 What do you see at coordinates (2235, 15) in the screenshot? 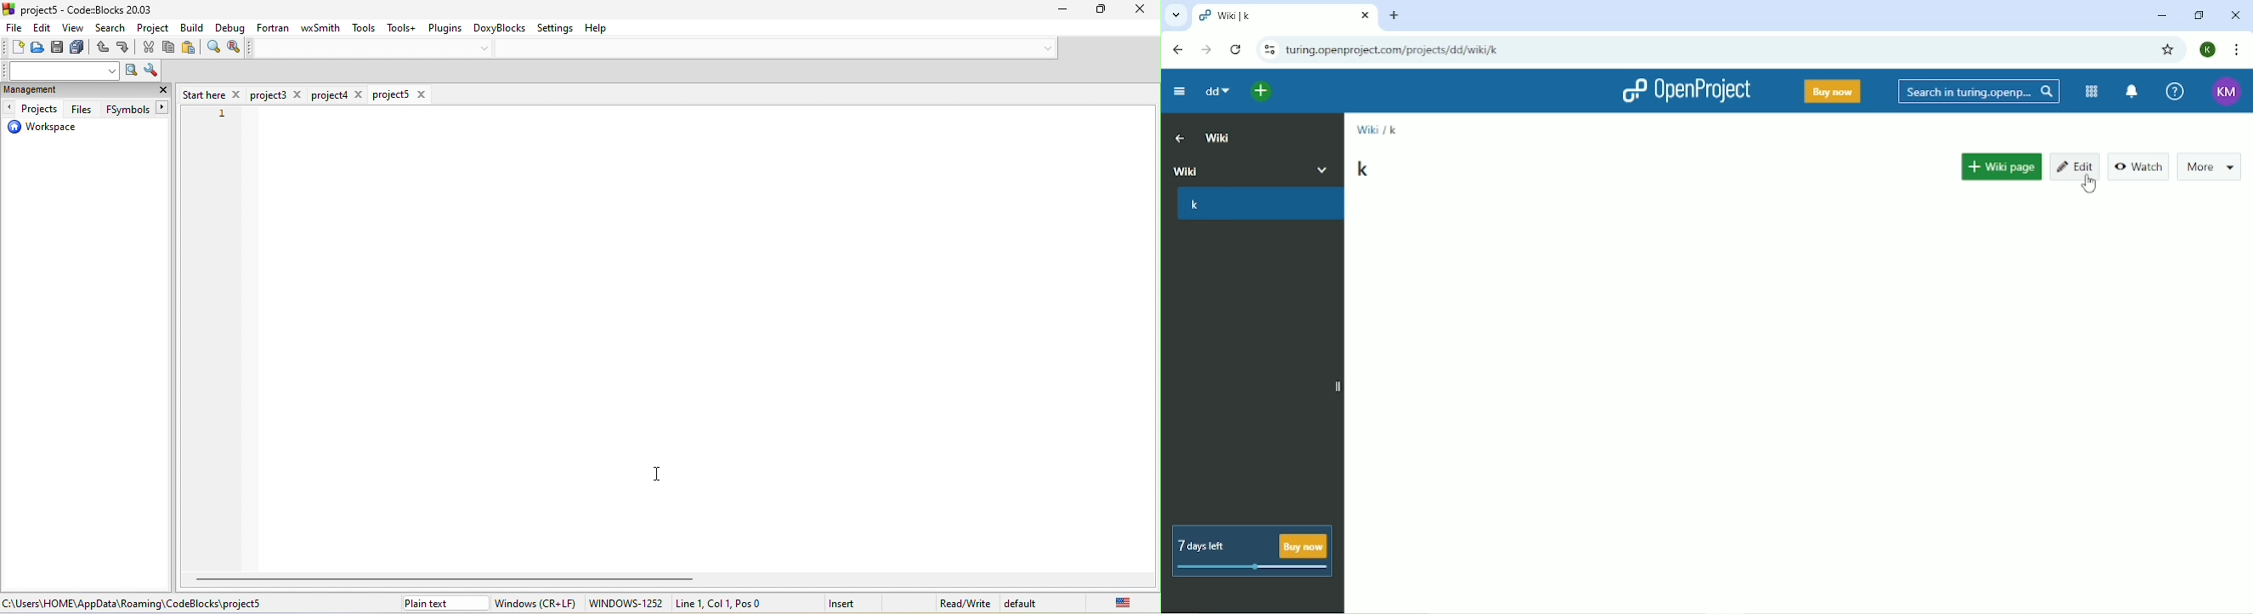
I see `Close` at bounding box center [2235, 15].